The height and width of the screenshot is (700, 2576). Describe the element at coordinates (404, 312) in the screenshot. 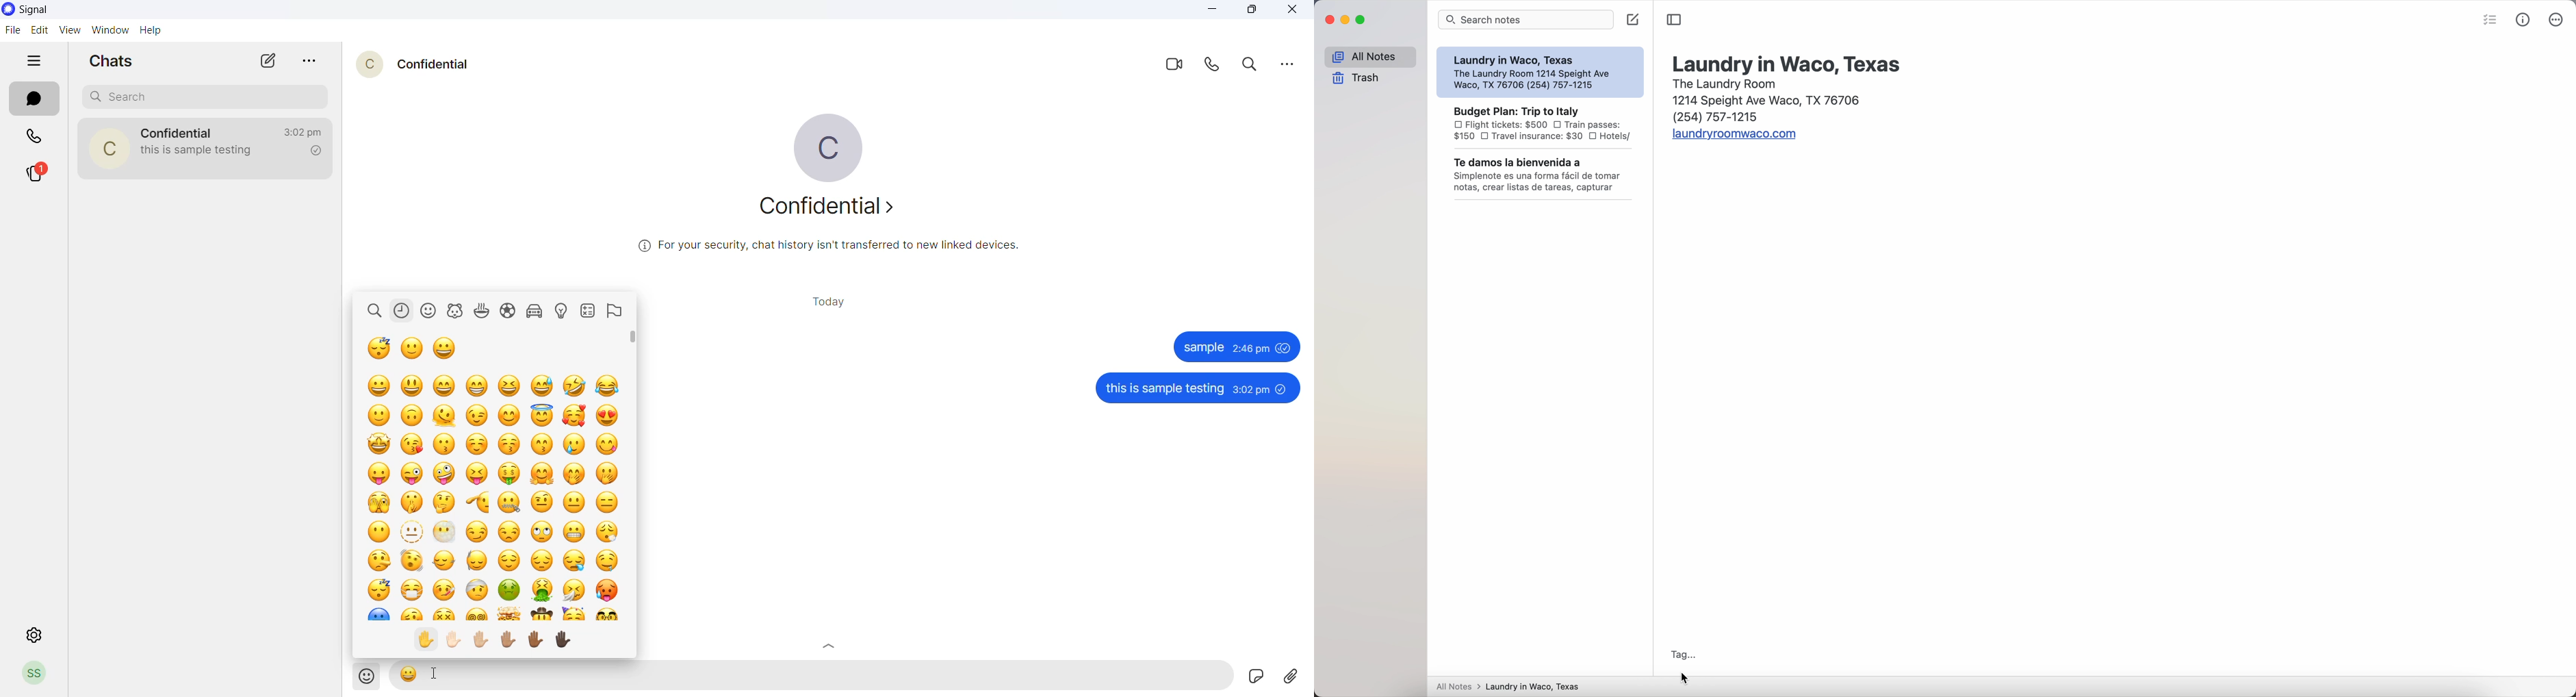

I see `recently used emojis` at that location.